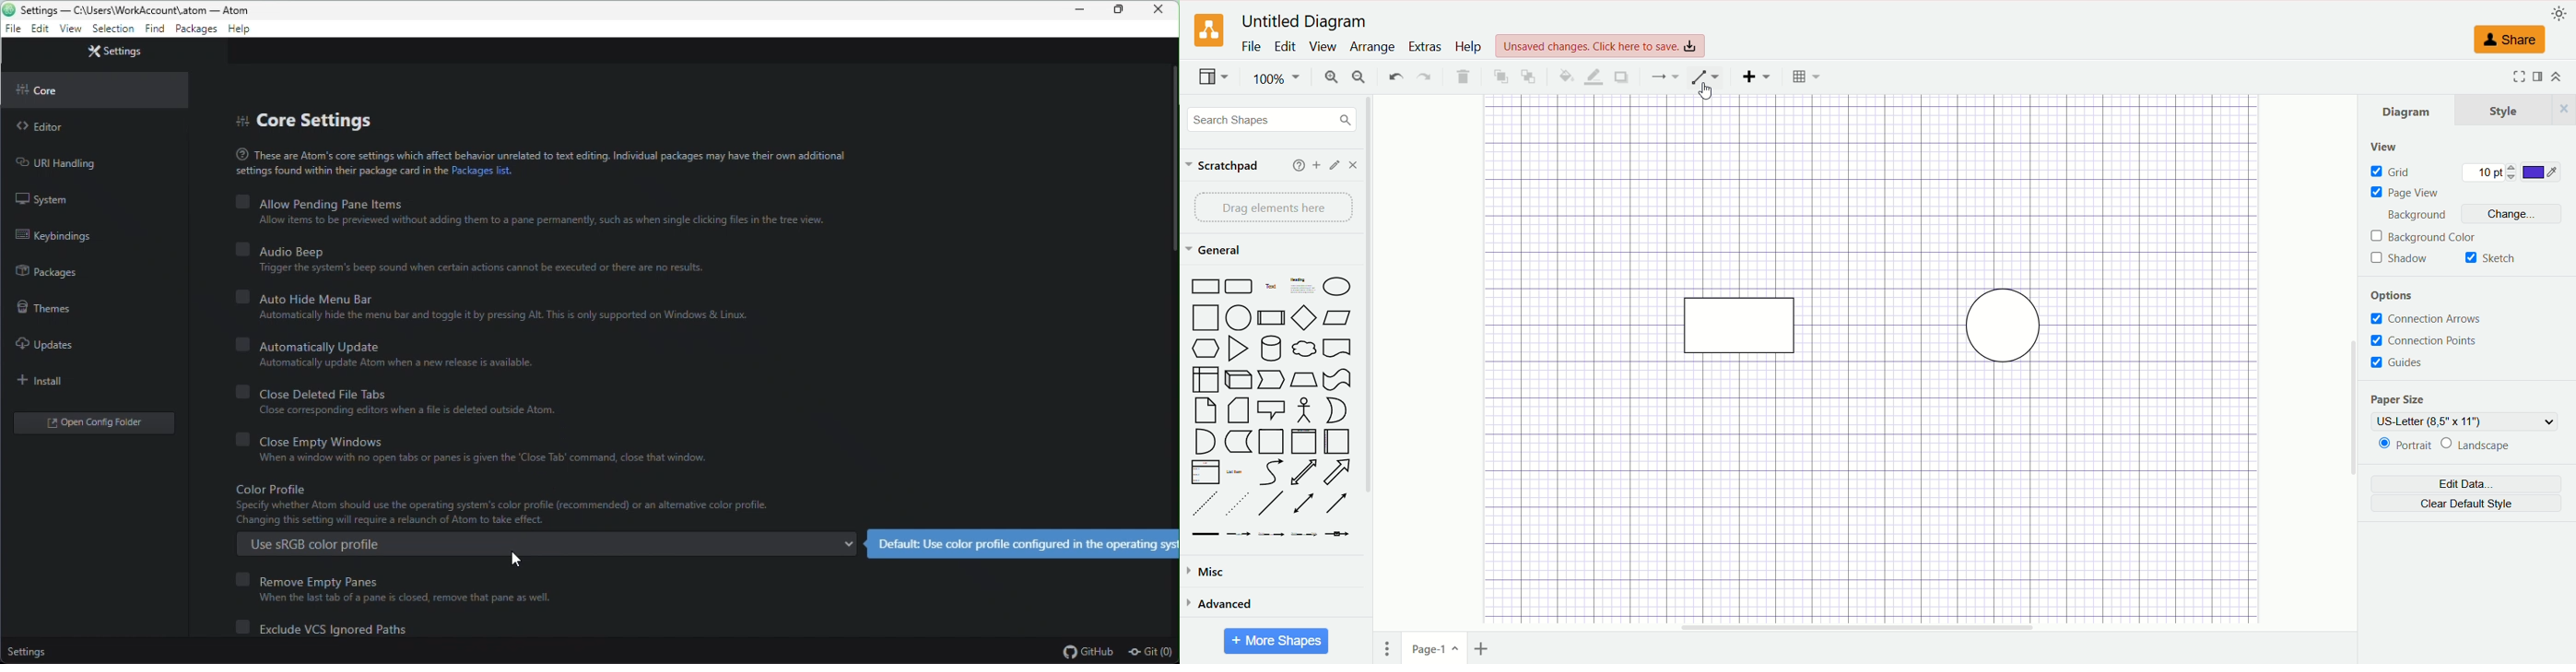 The height and width of the screenshot is (672, 2576). What do you see at coordinates (1469, 47) in the screenshot?
I see `help` at bounding box center [1469, 47].